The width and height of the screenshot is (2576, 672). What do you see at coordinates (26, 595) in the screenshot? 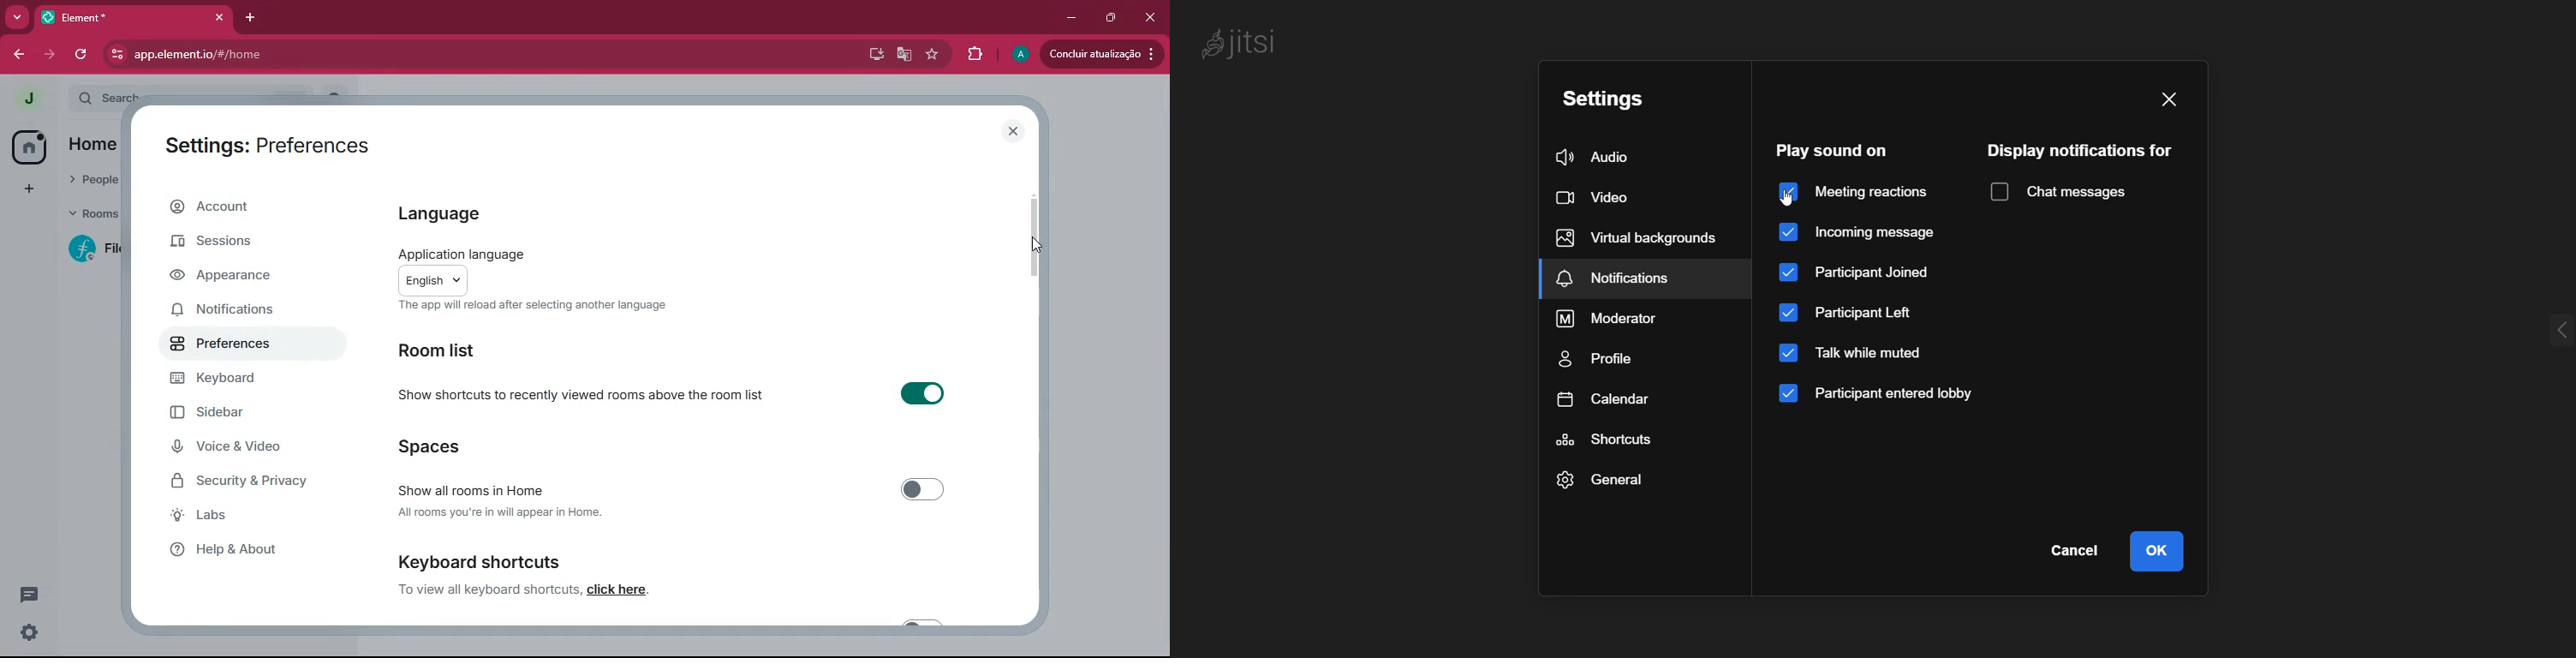
I see `comments` at bounding box center [26, 595].